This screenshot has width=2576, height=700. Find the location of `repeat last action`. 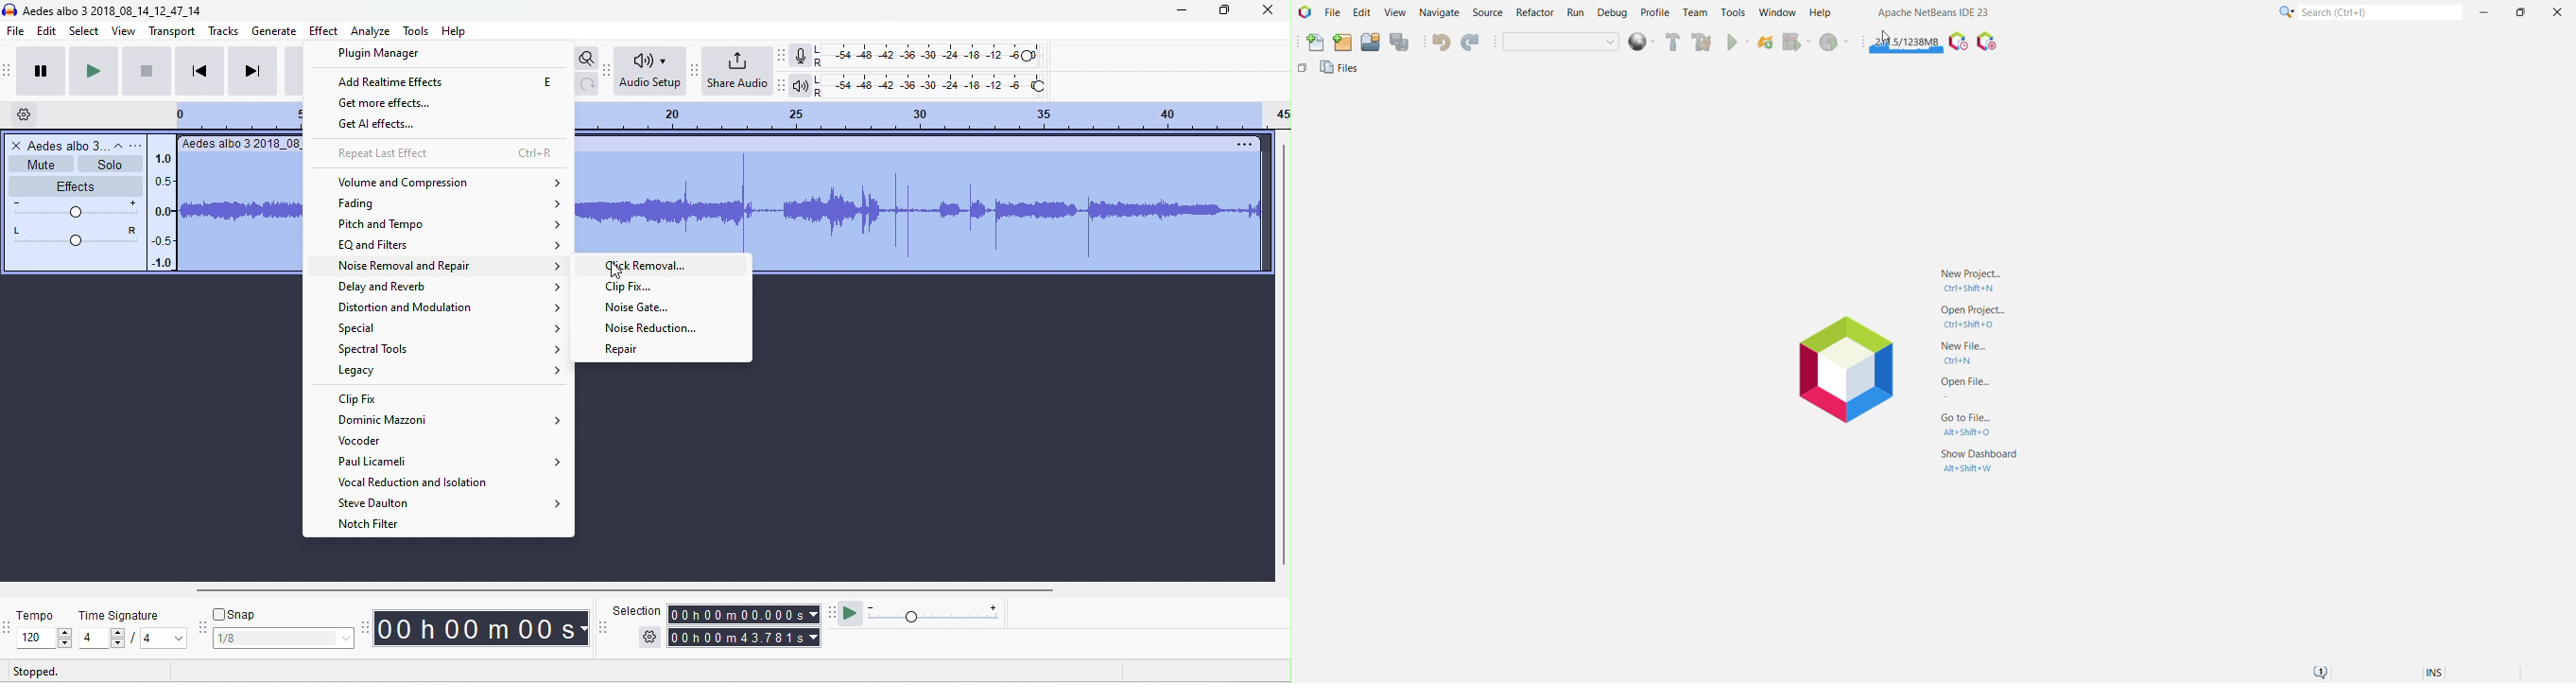

repeat last action is located at coordinates (445, 154).